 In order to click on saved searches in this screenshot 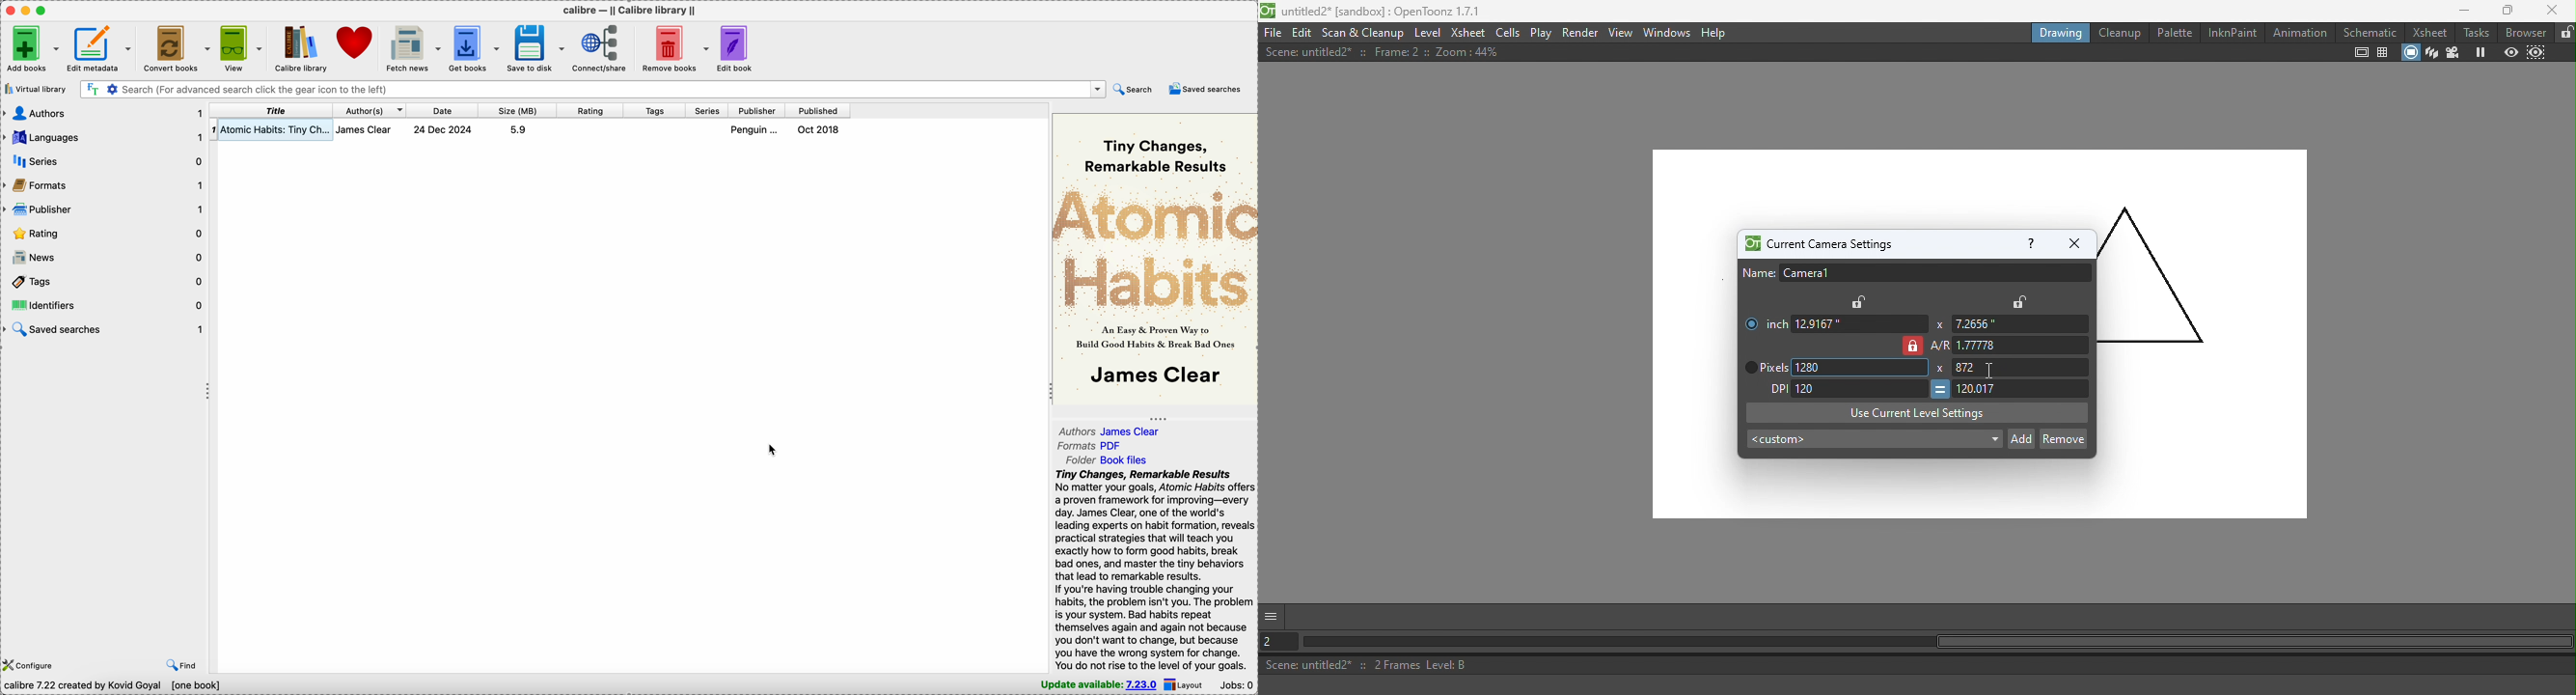, I will do `click(105, 328)`.